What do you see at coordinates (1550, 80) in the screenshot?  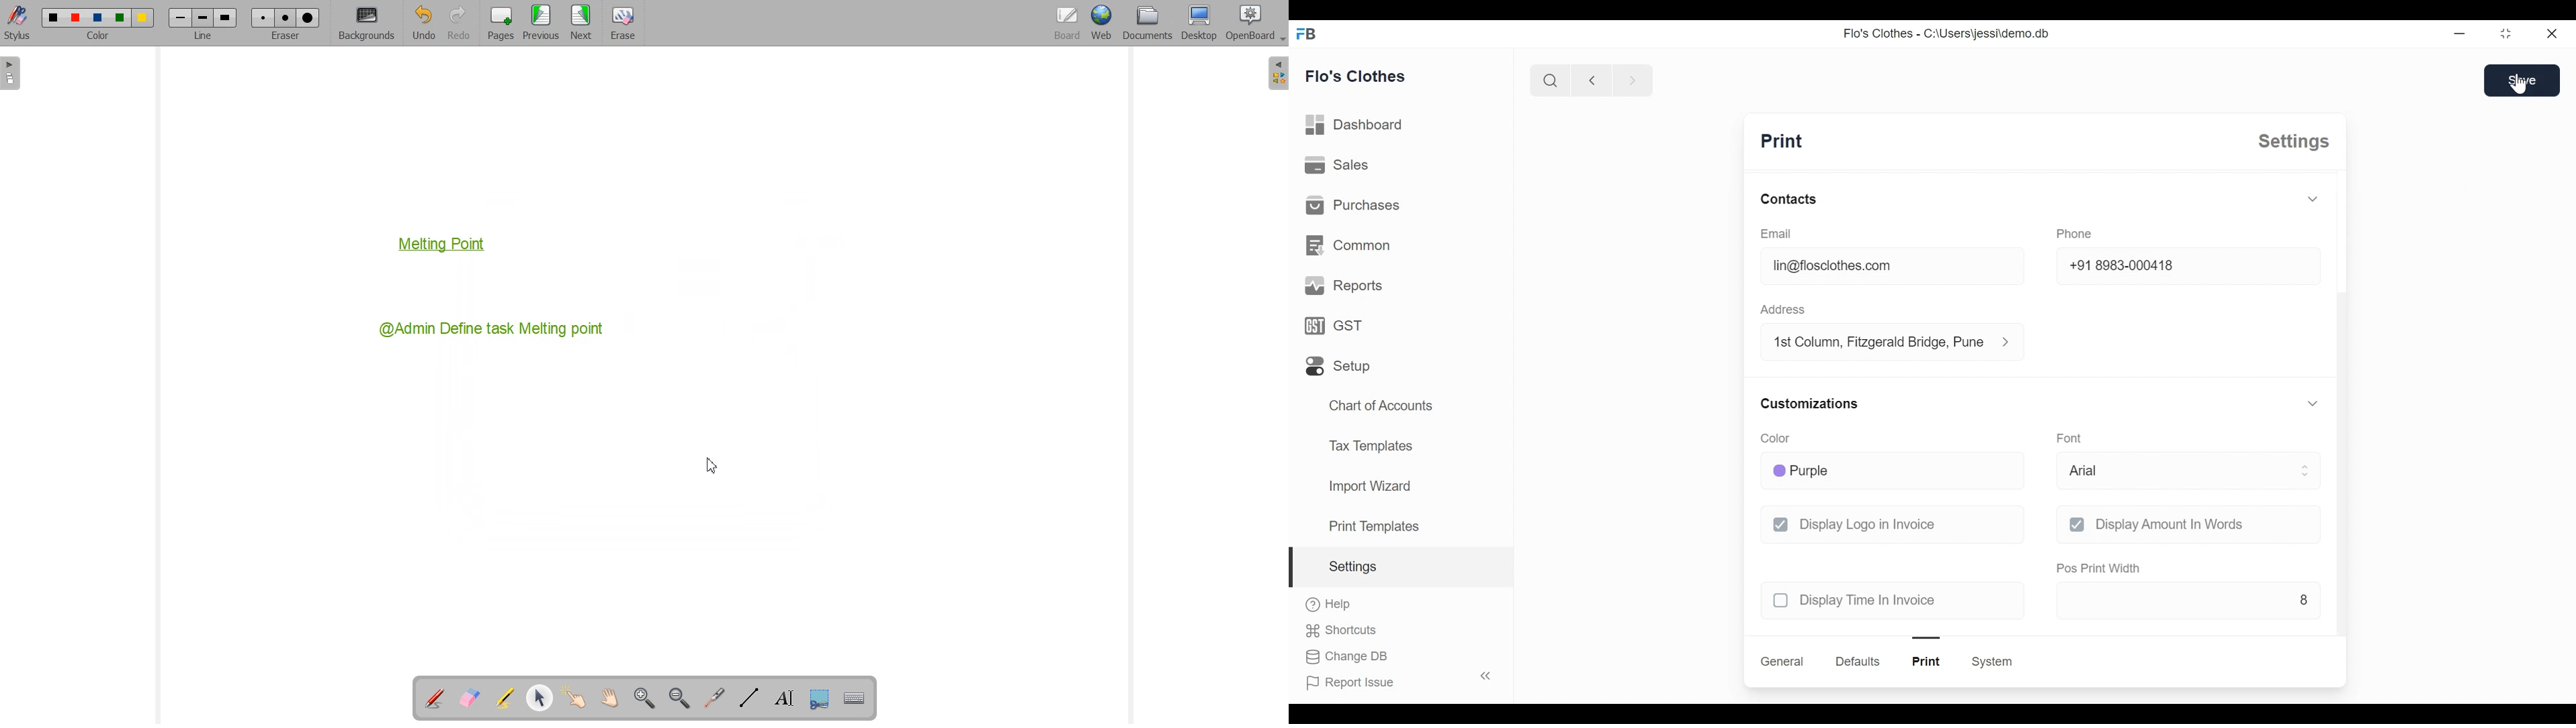 I see `search` at bounding box center [1550, 80].